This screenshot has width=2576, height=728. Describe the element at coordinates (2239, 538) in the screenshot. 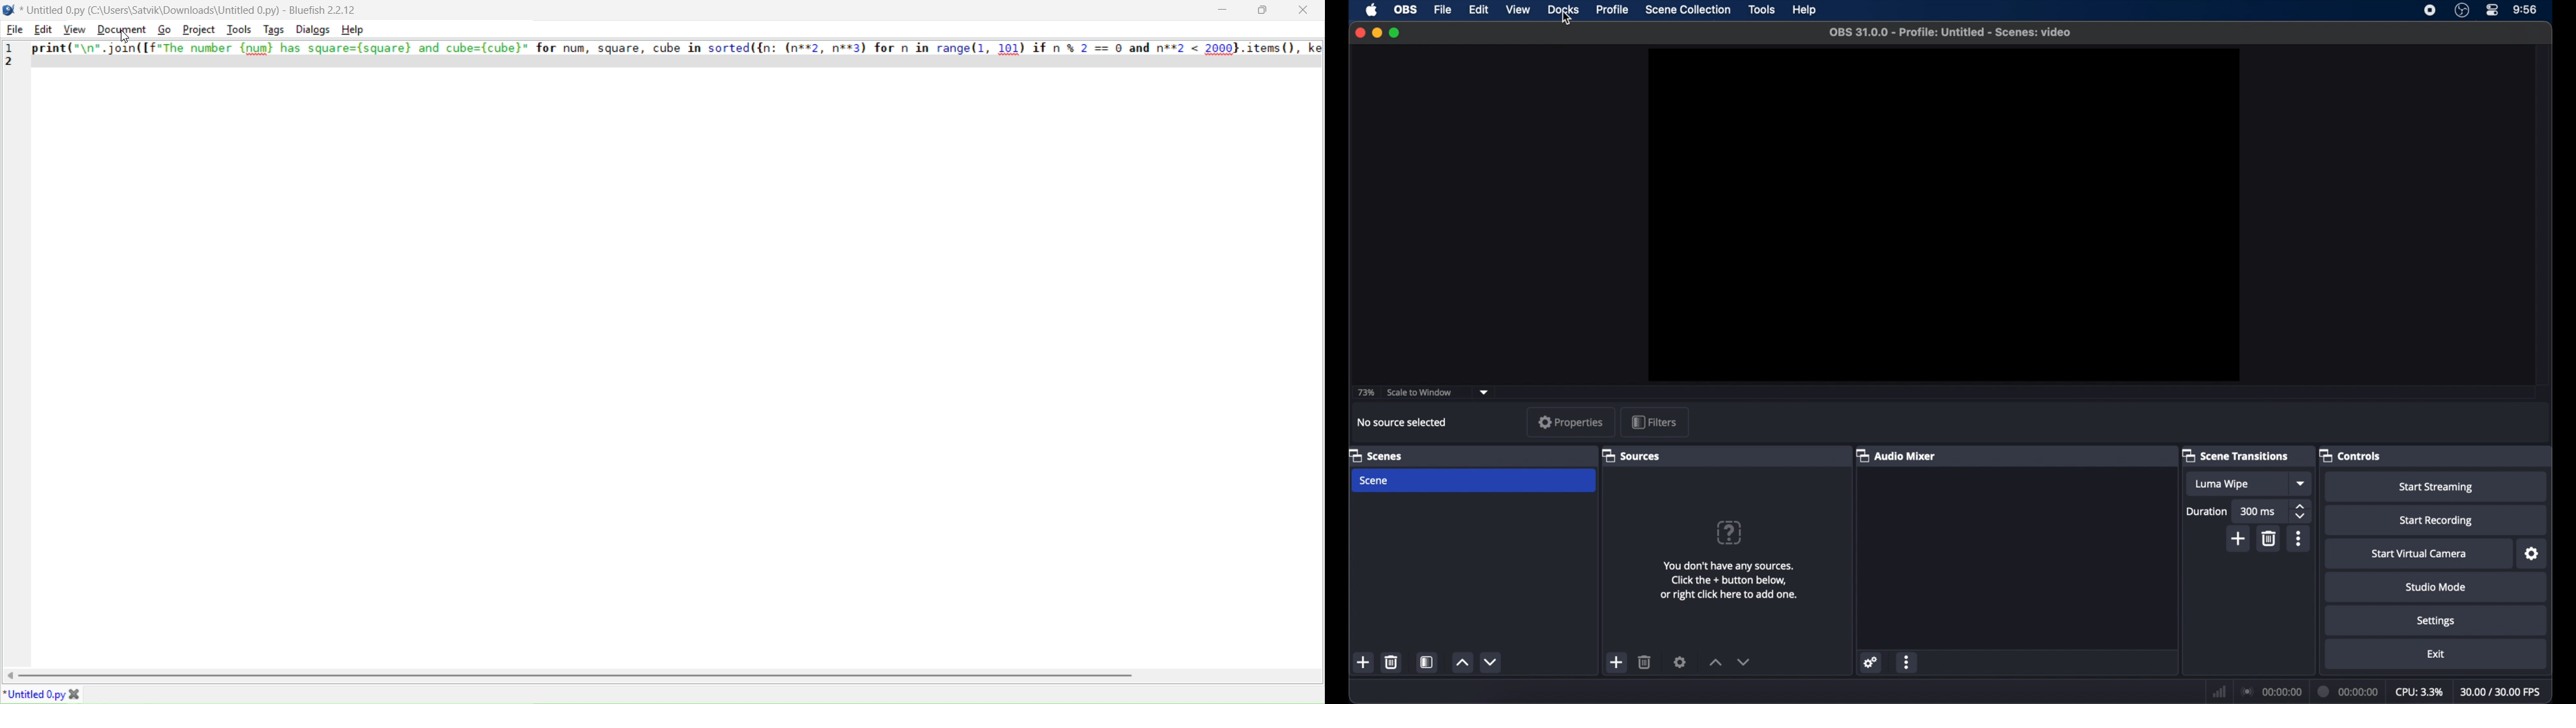

I see `add` at that location.